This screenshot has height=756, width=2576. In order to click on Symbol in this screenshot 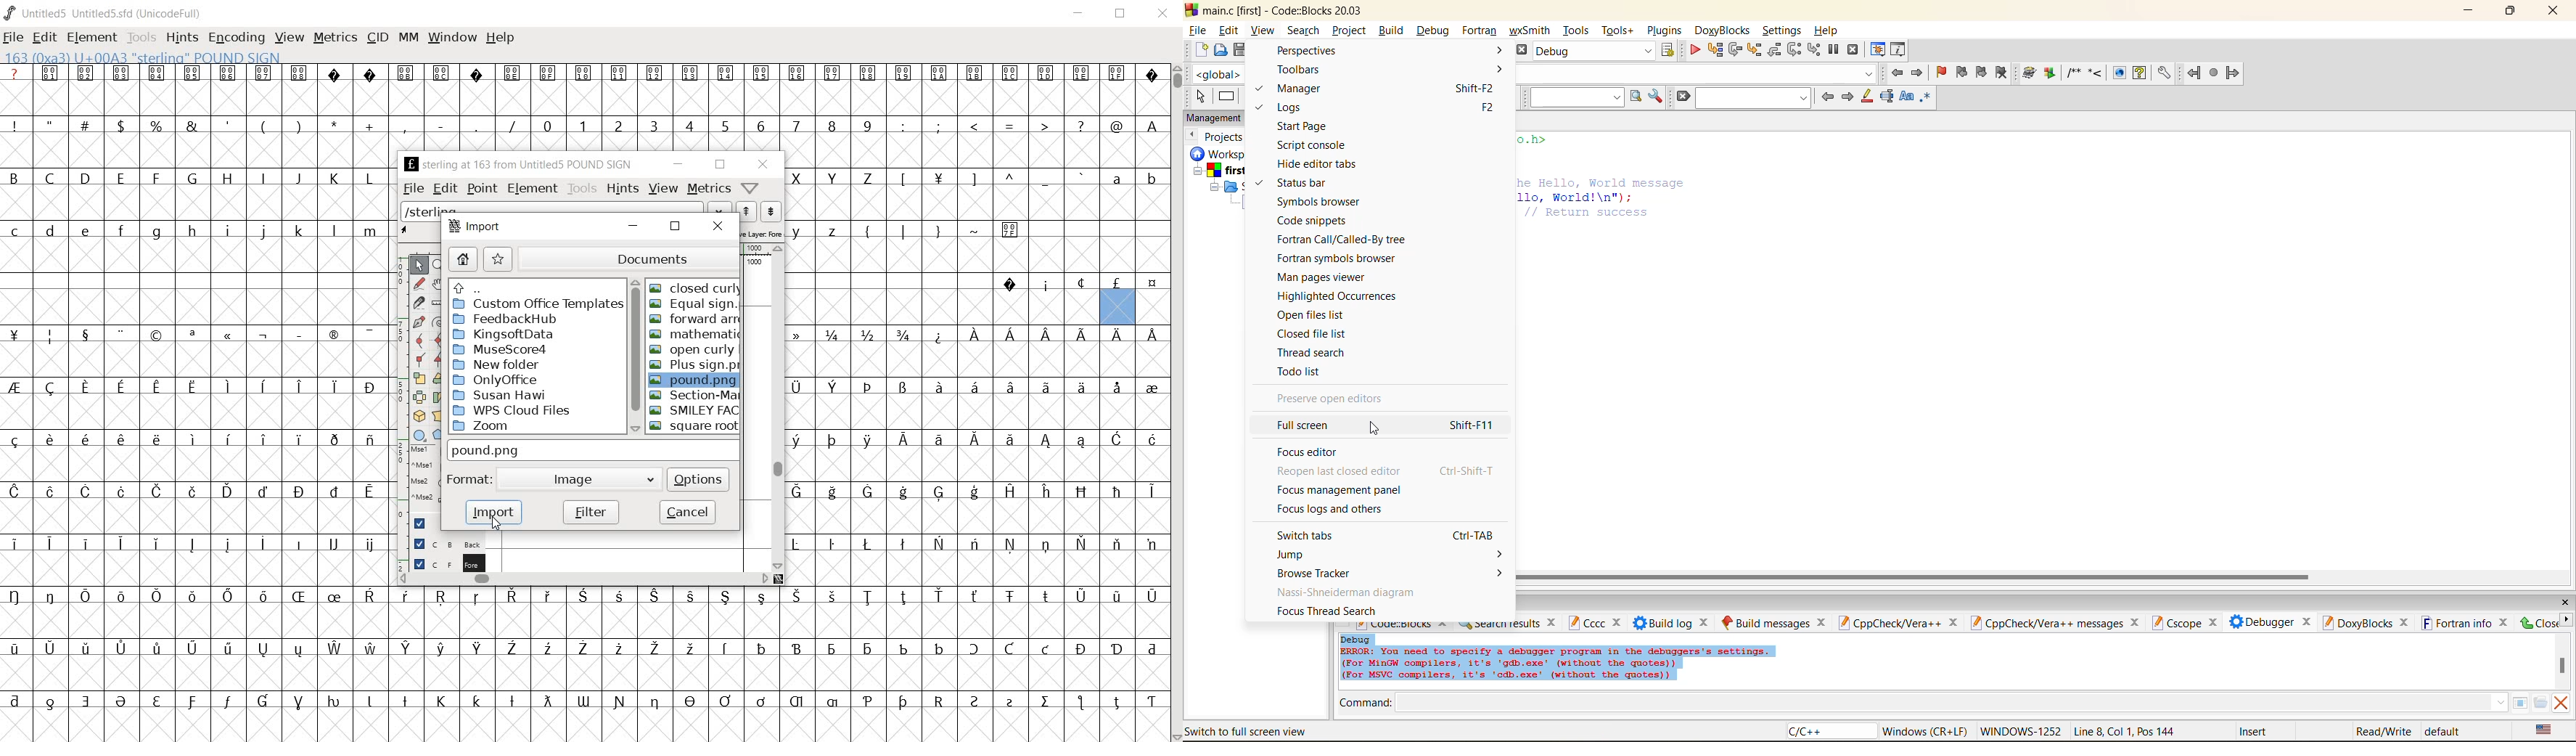, I will do `click(973, 441)`.